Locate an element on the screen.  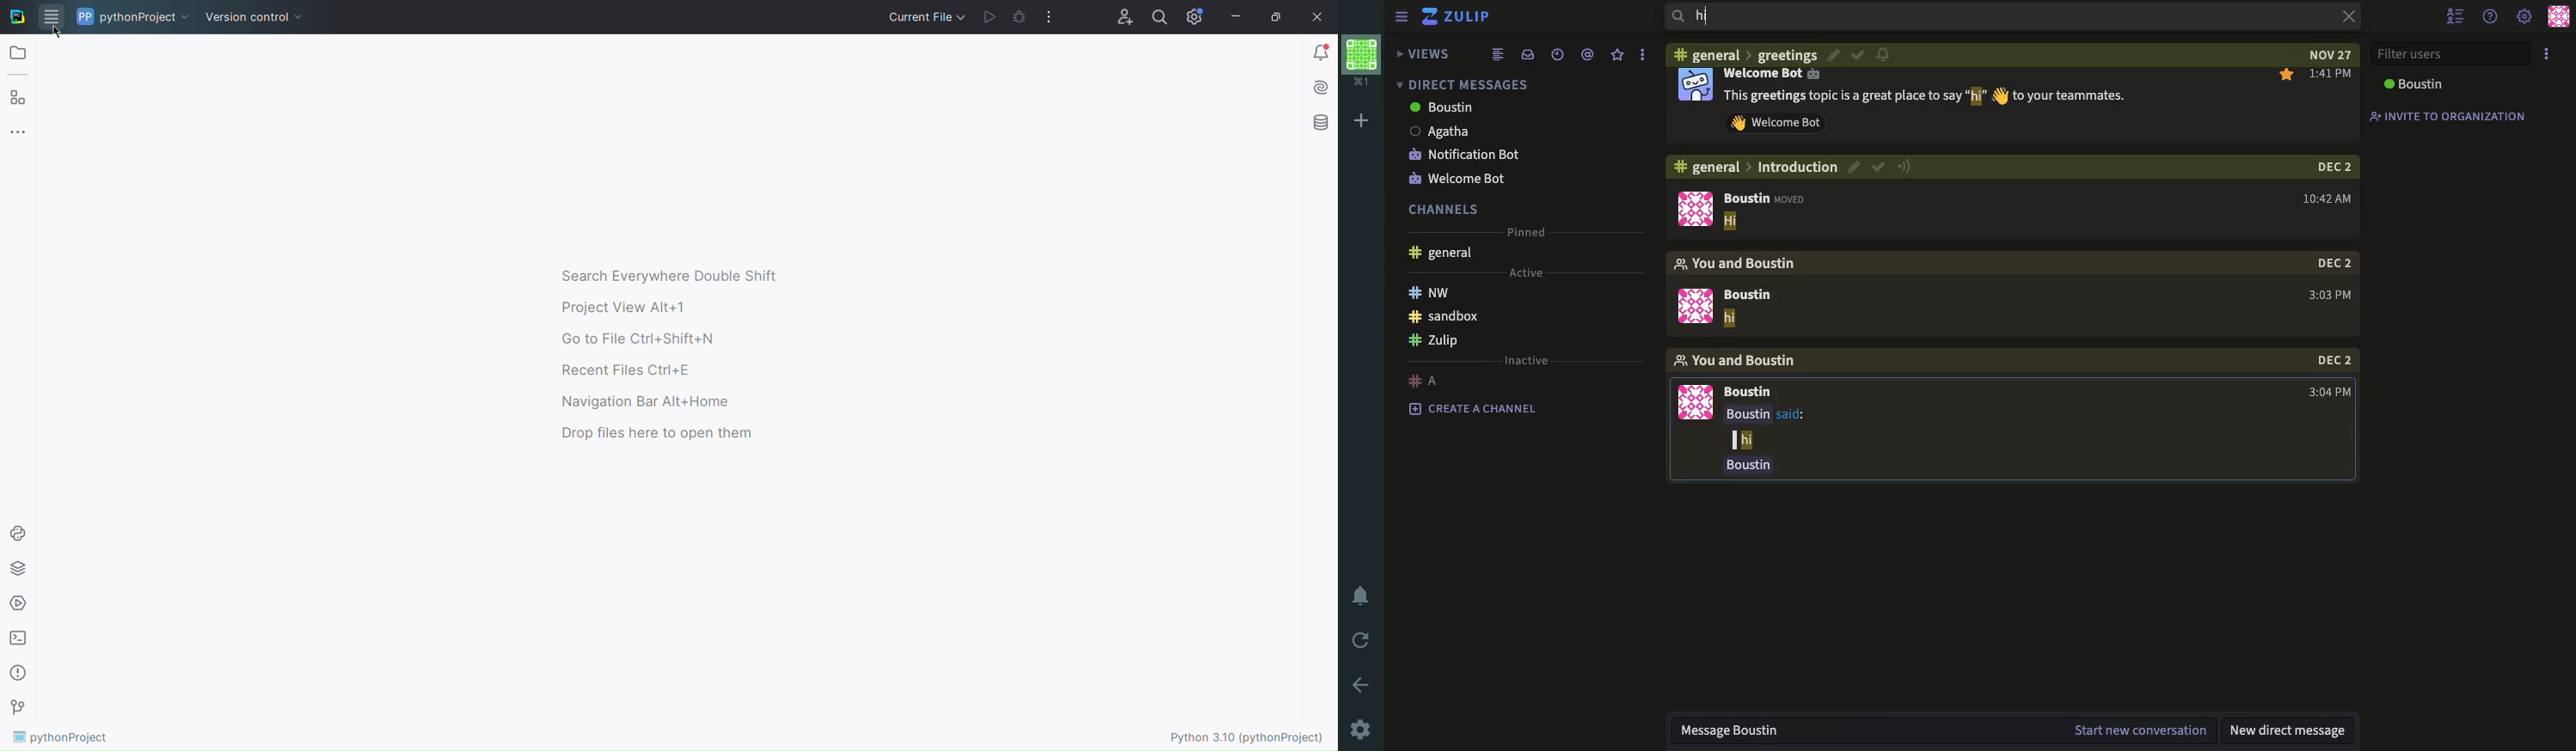
DEC2 is located at coordinates (2331, 264).